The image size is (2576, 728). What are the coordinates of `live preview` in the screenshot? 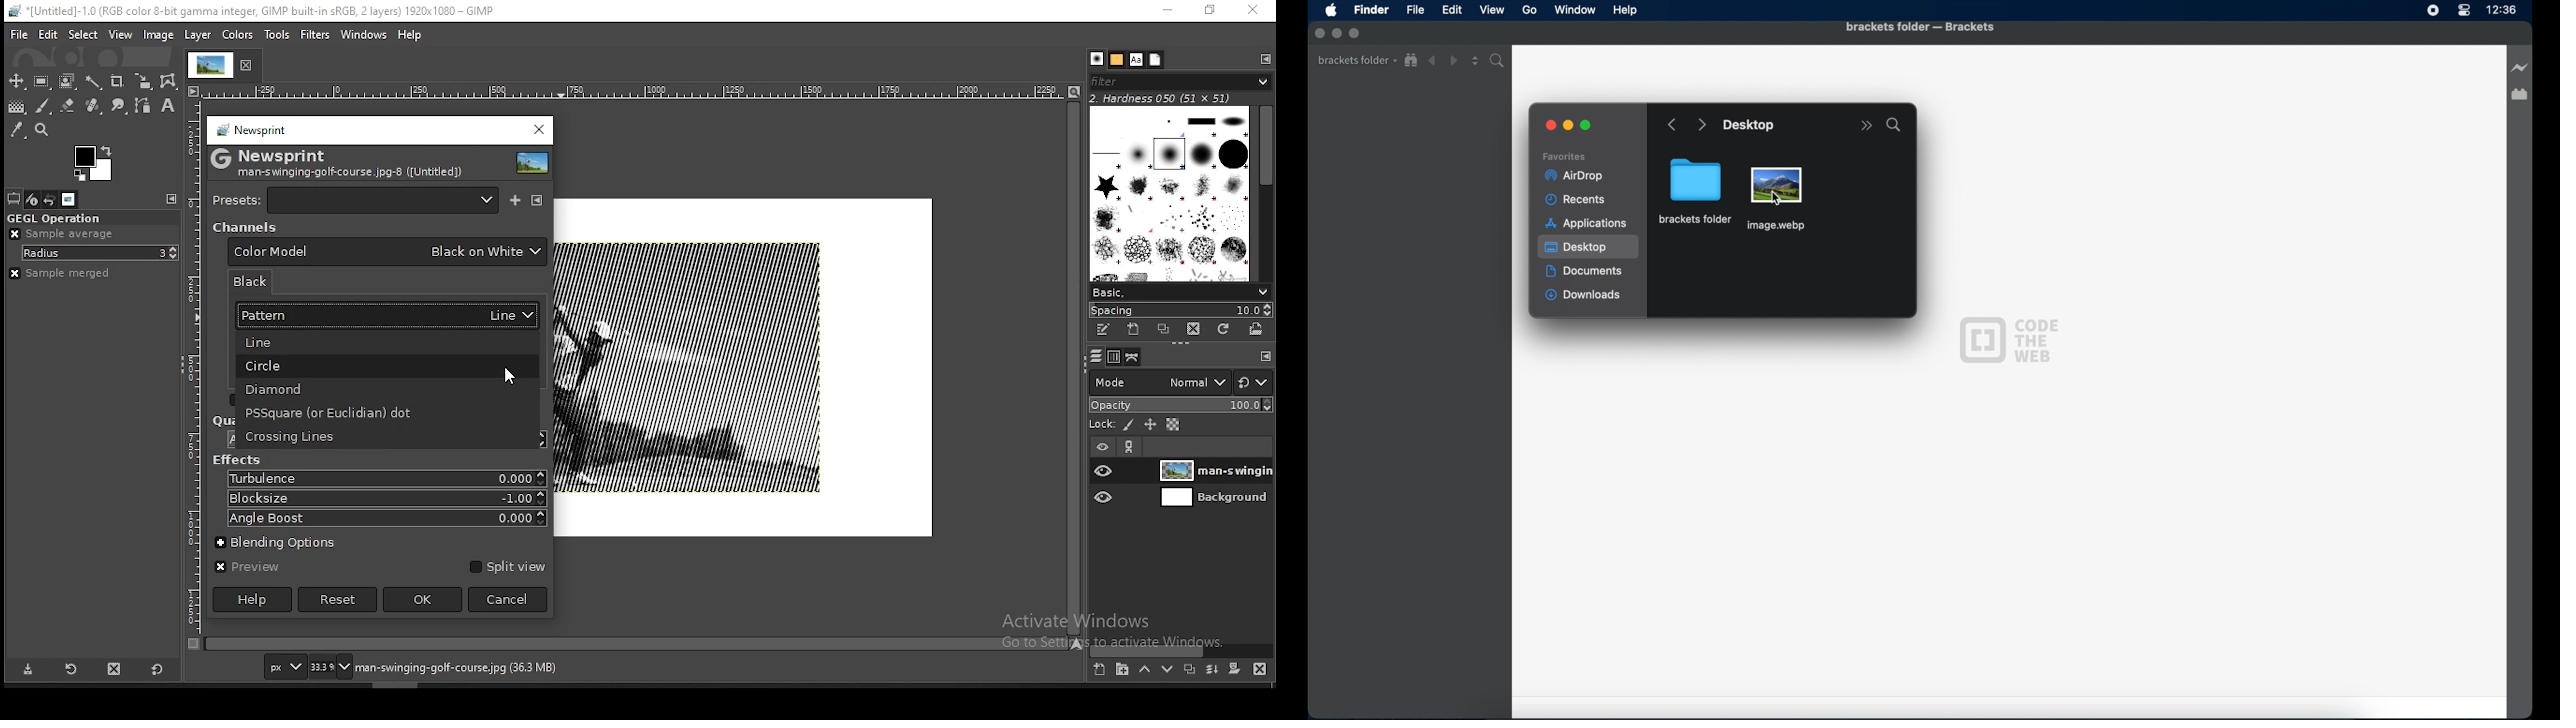 It's located at (2520, 67).